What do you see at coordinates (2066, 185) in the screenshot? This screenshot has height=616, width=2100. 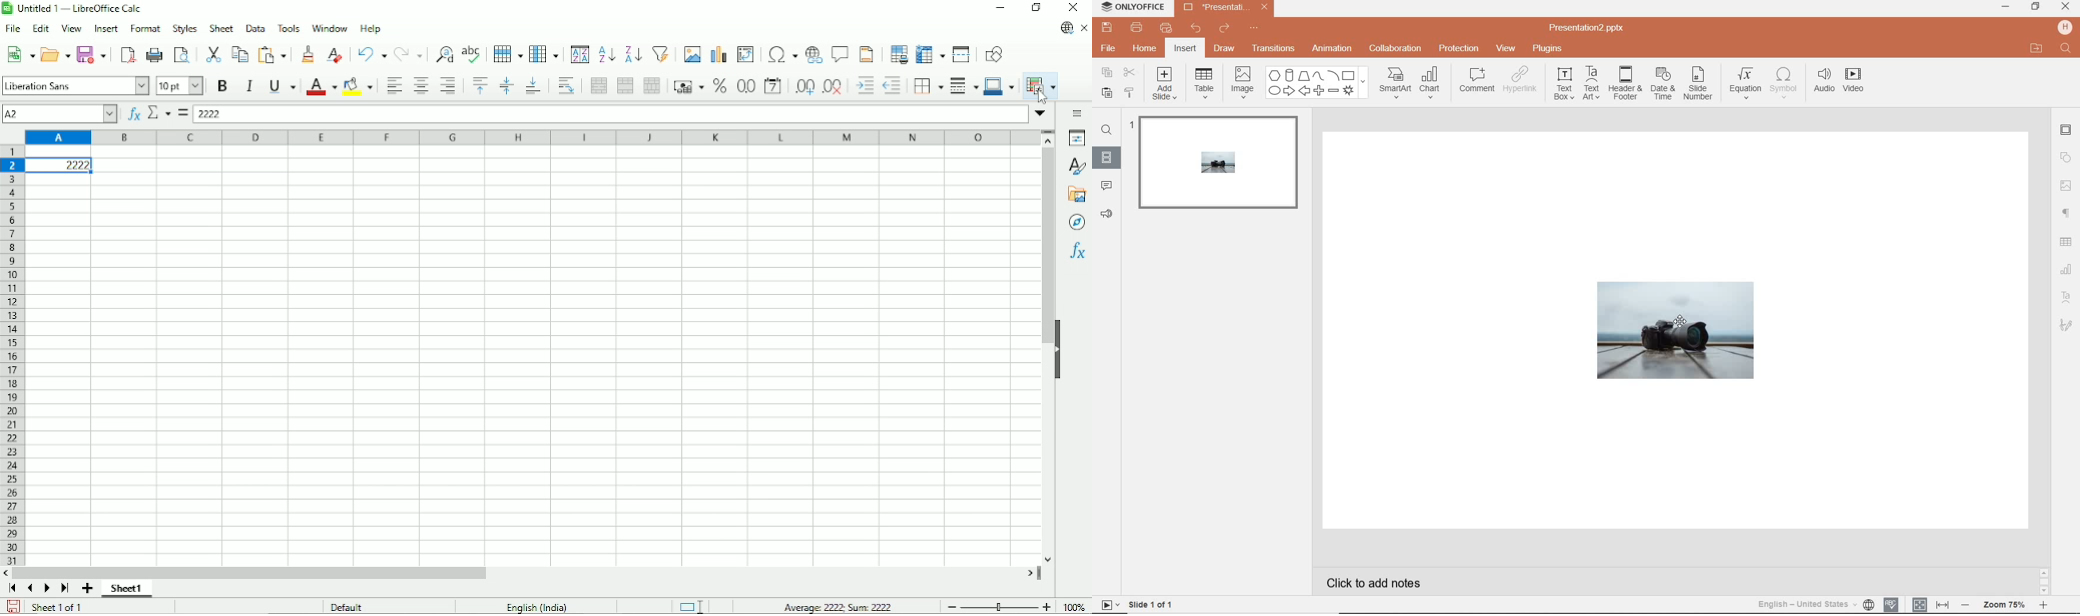 I see `image settings` at bounding box center [2066, 185].